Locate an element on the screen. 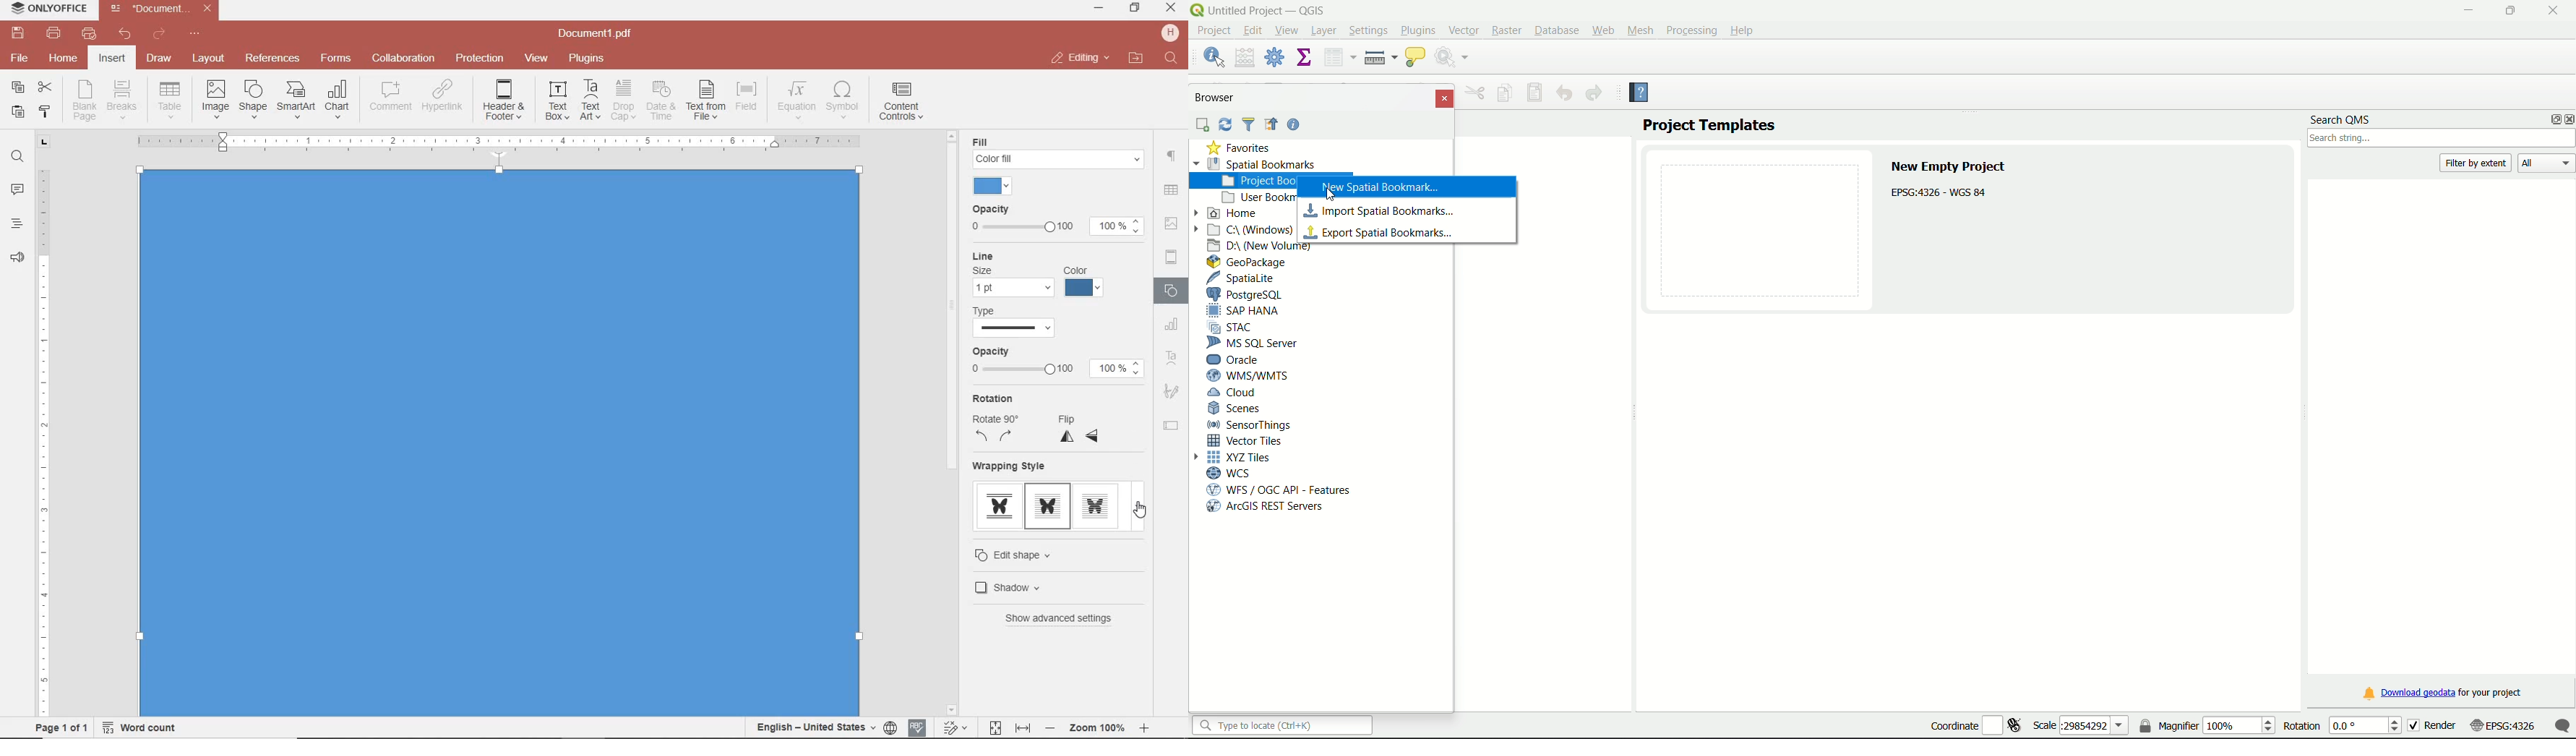 The image size is (2576, 756). INSERT SHAPE is located at coordinates (252, 98).